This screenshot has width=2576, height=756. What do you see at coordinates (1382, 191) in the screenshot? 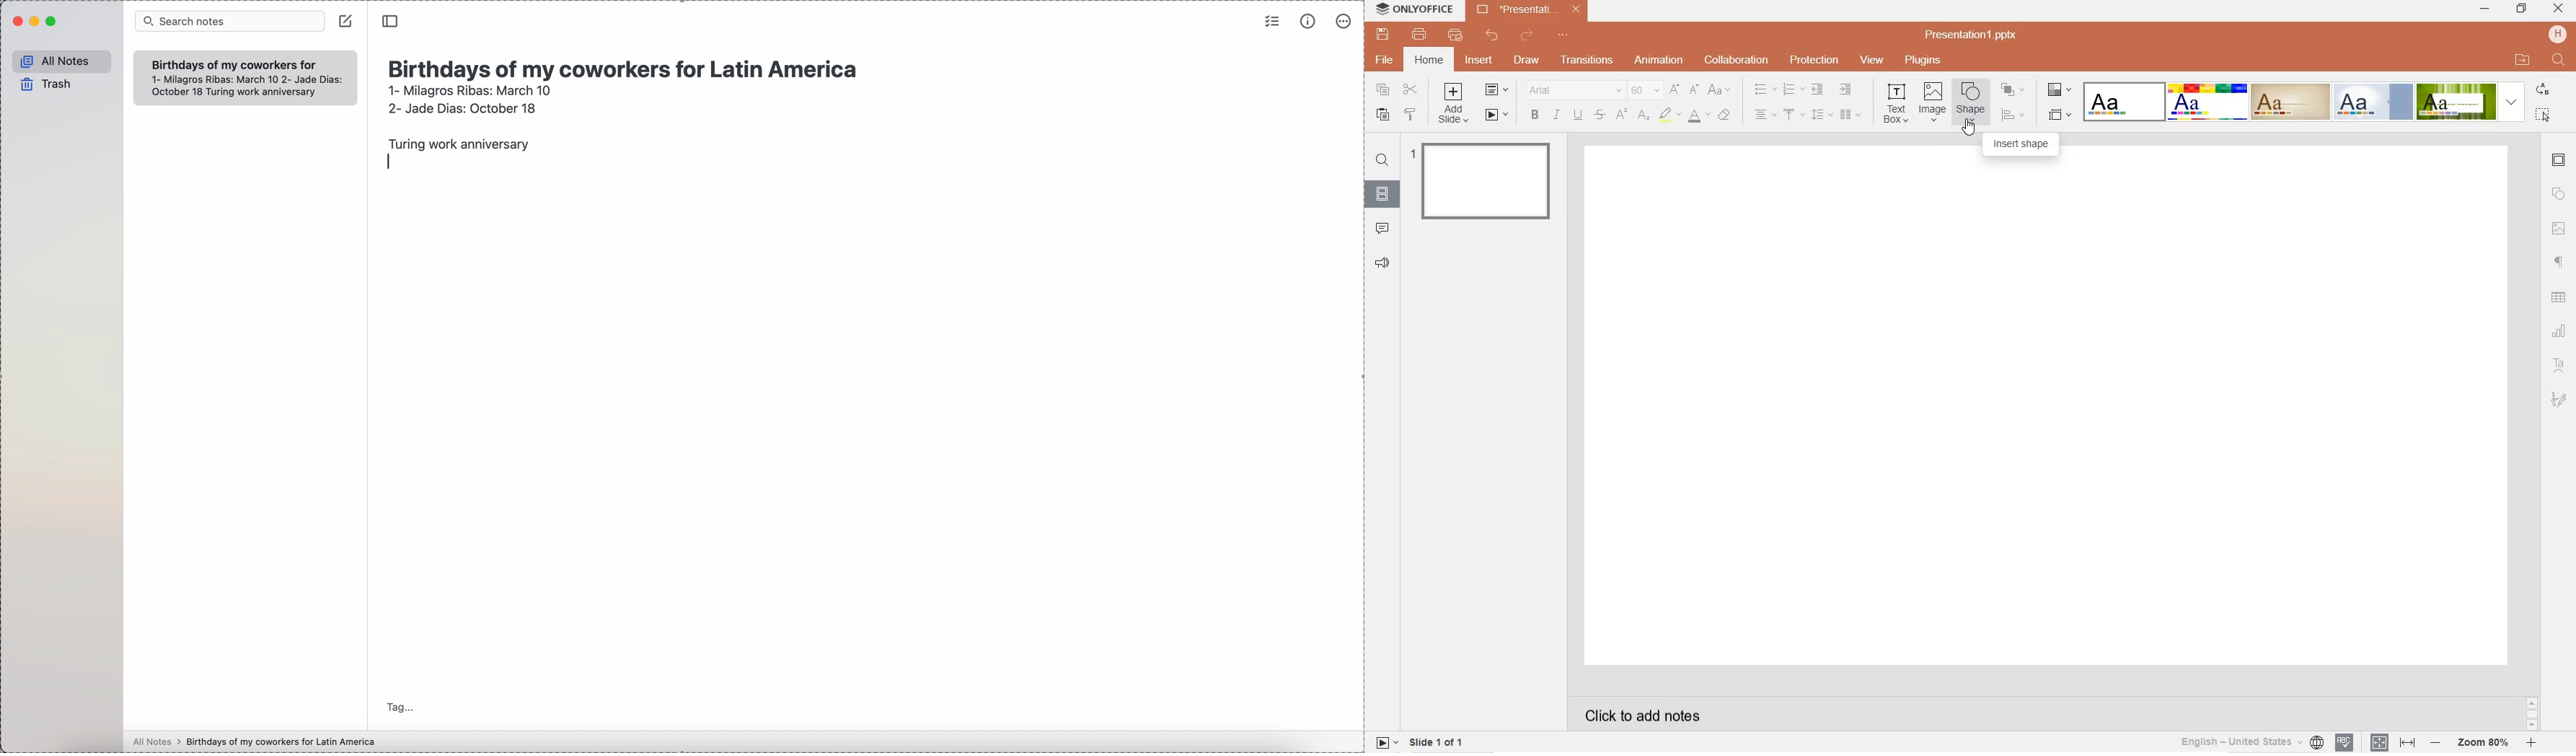
I see `slides` at bounding box center [1382, 191].